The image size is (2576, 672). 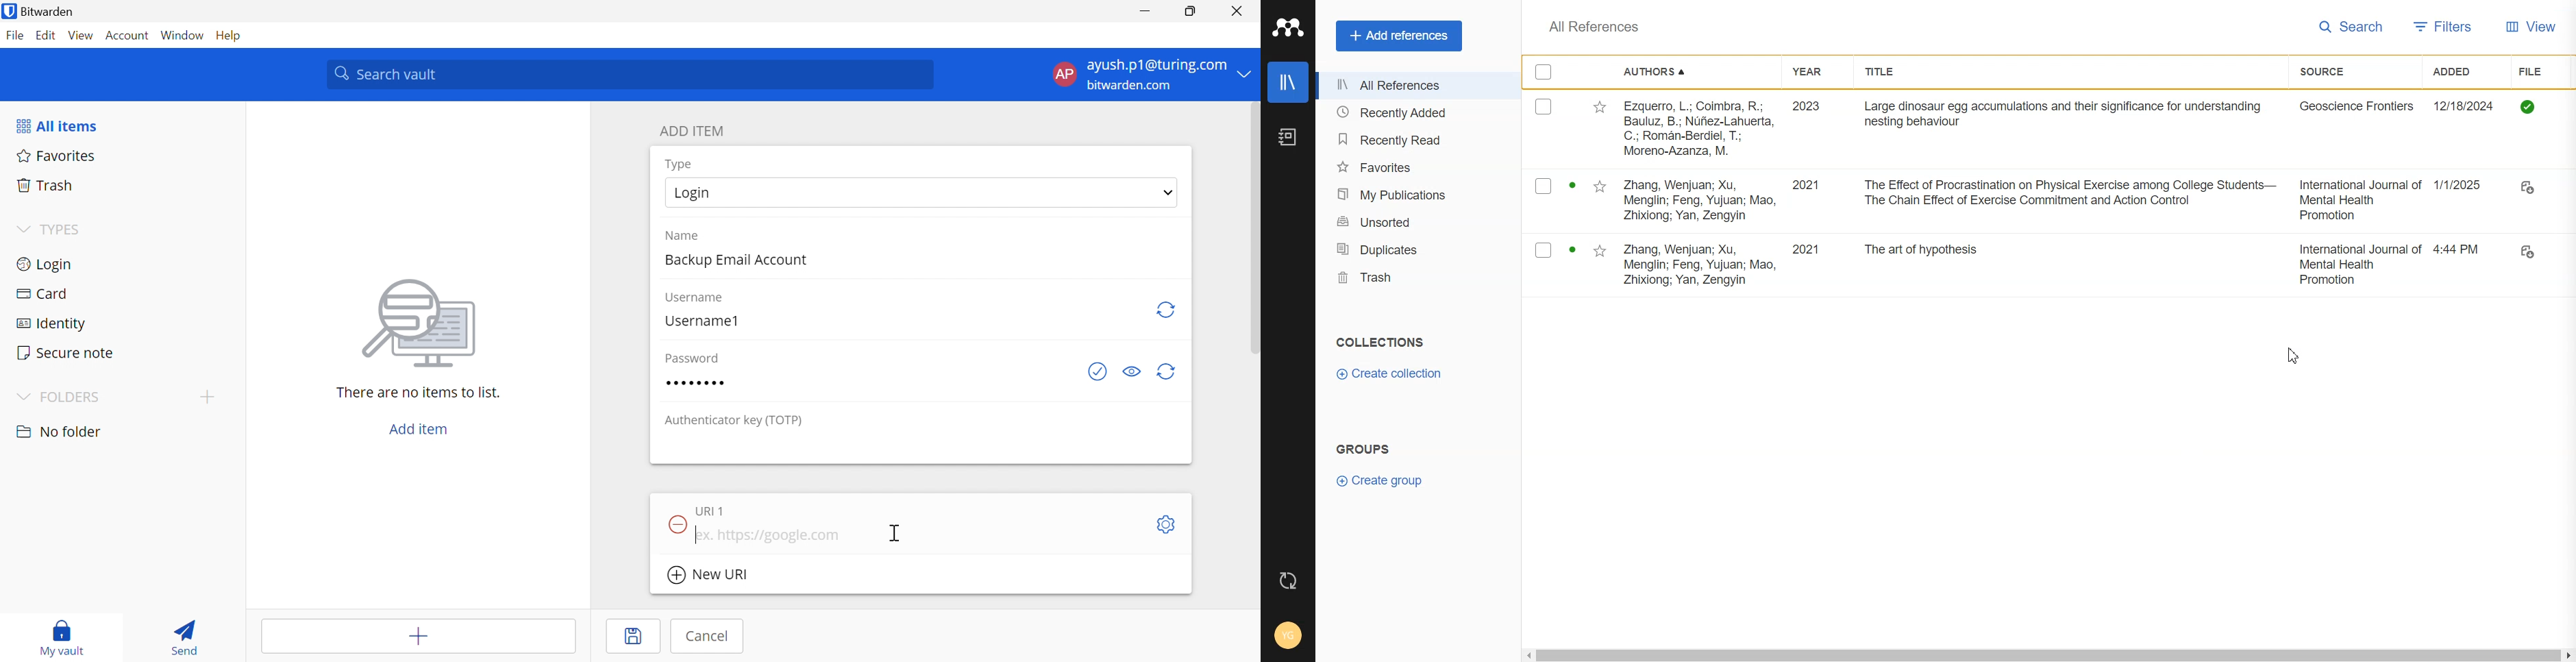 I want to click on Favorites, so click(x=1405, y=167).